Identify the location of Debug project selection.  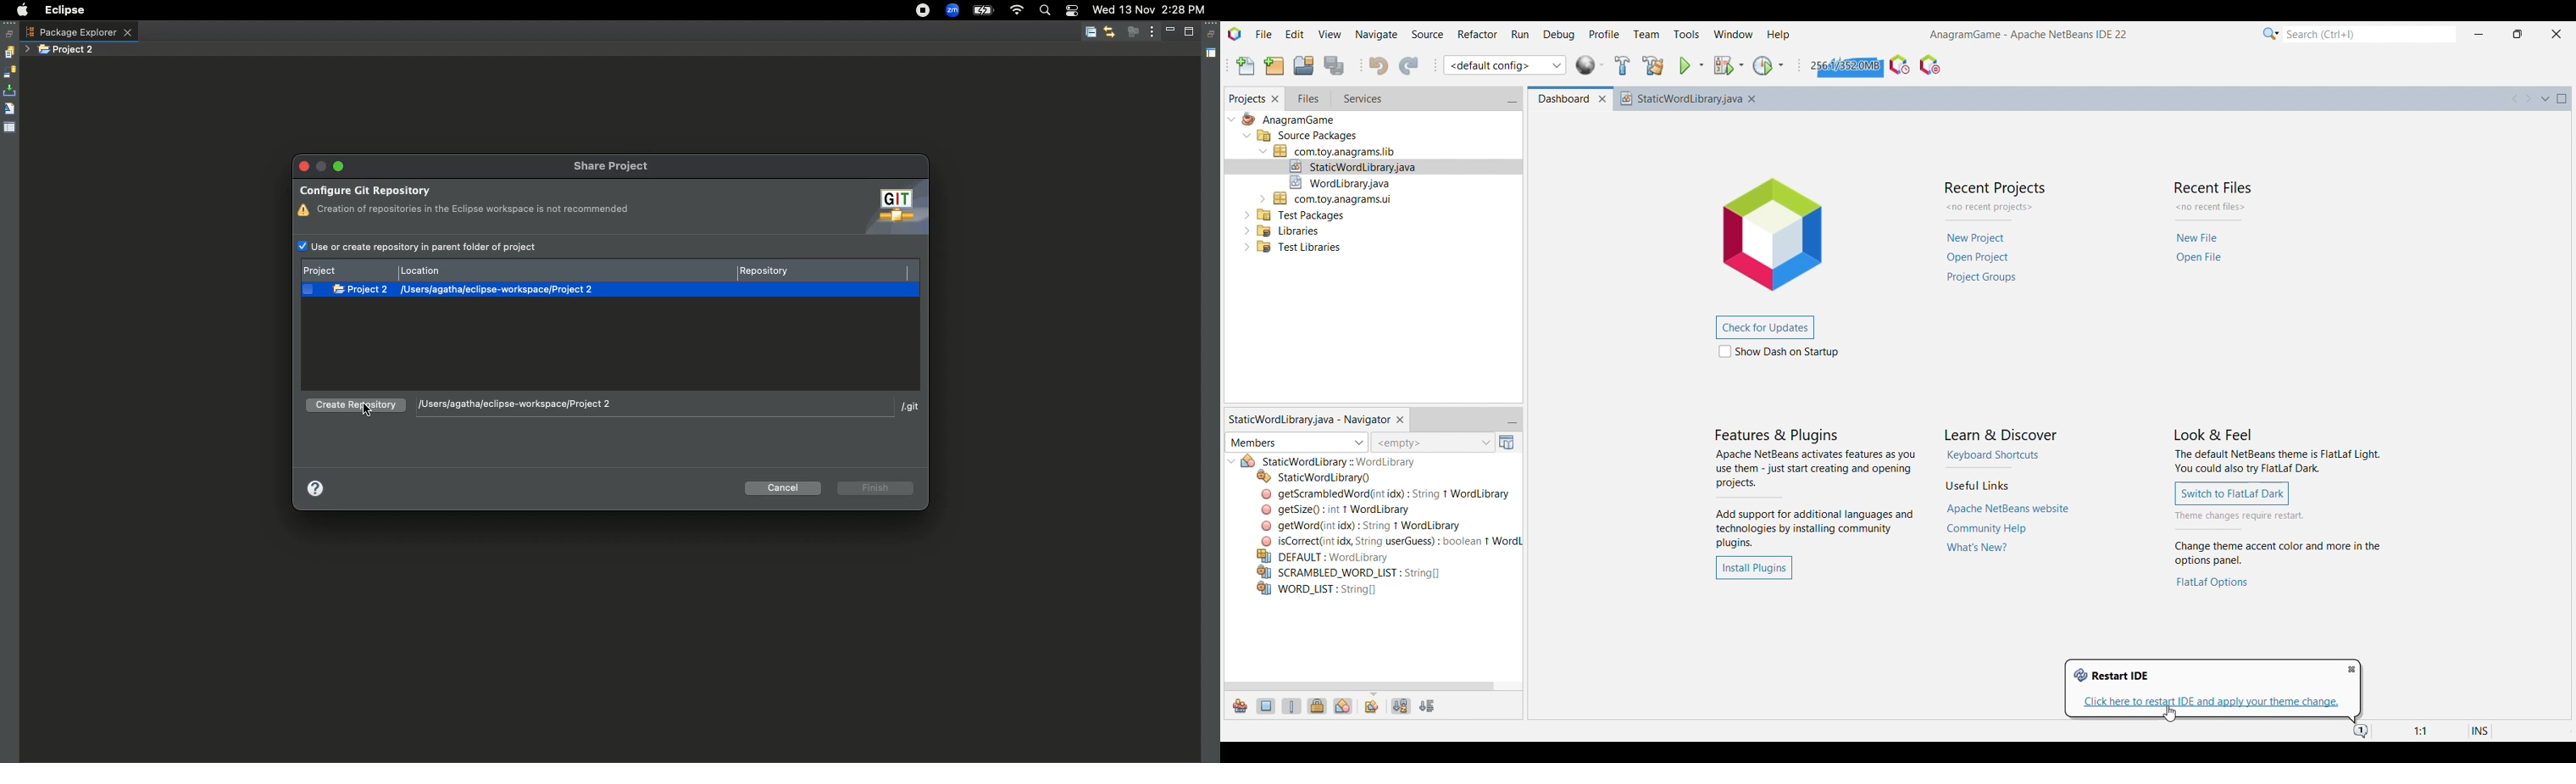
(1723, 66).